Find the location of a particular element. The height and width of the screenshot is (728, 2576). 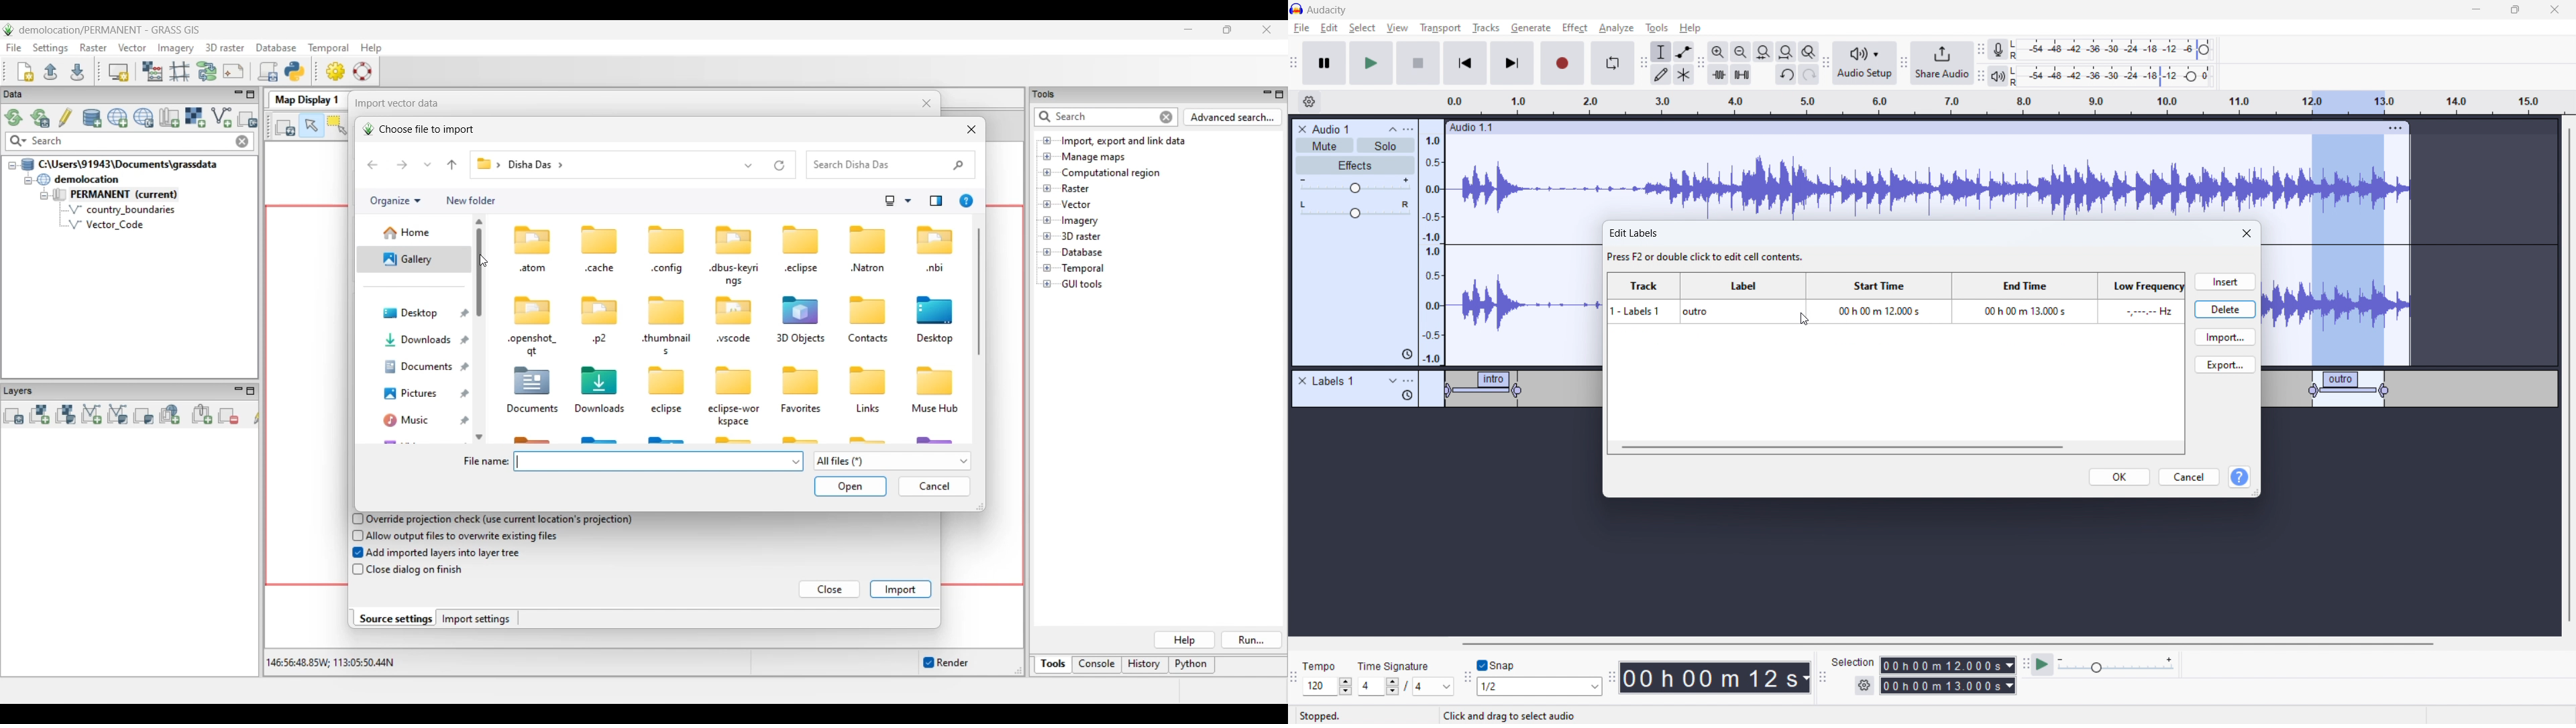

toggle snap is located at coordinates (1497, 666).